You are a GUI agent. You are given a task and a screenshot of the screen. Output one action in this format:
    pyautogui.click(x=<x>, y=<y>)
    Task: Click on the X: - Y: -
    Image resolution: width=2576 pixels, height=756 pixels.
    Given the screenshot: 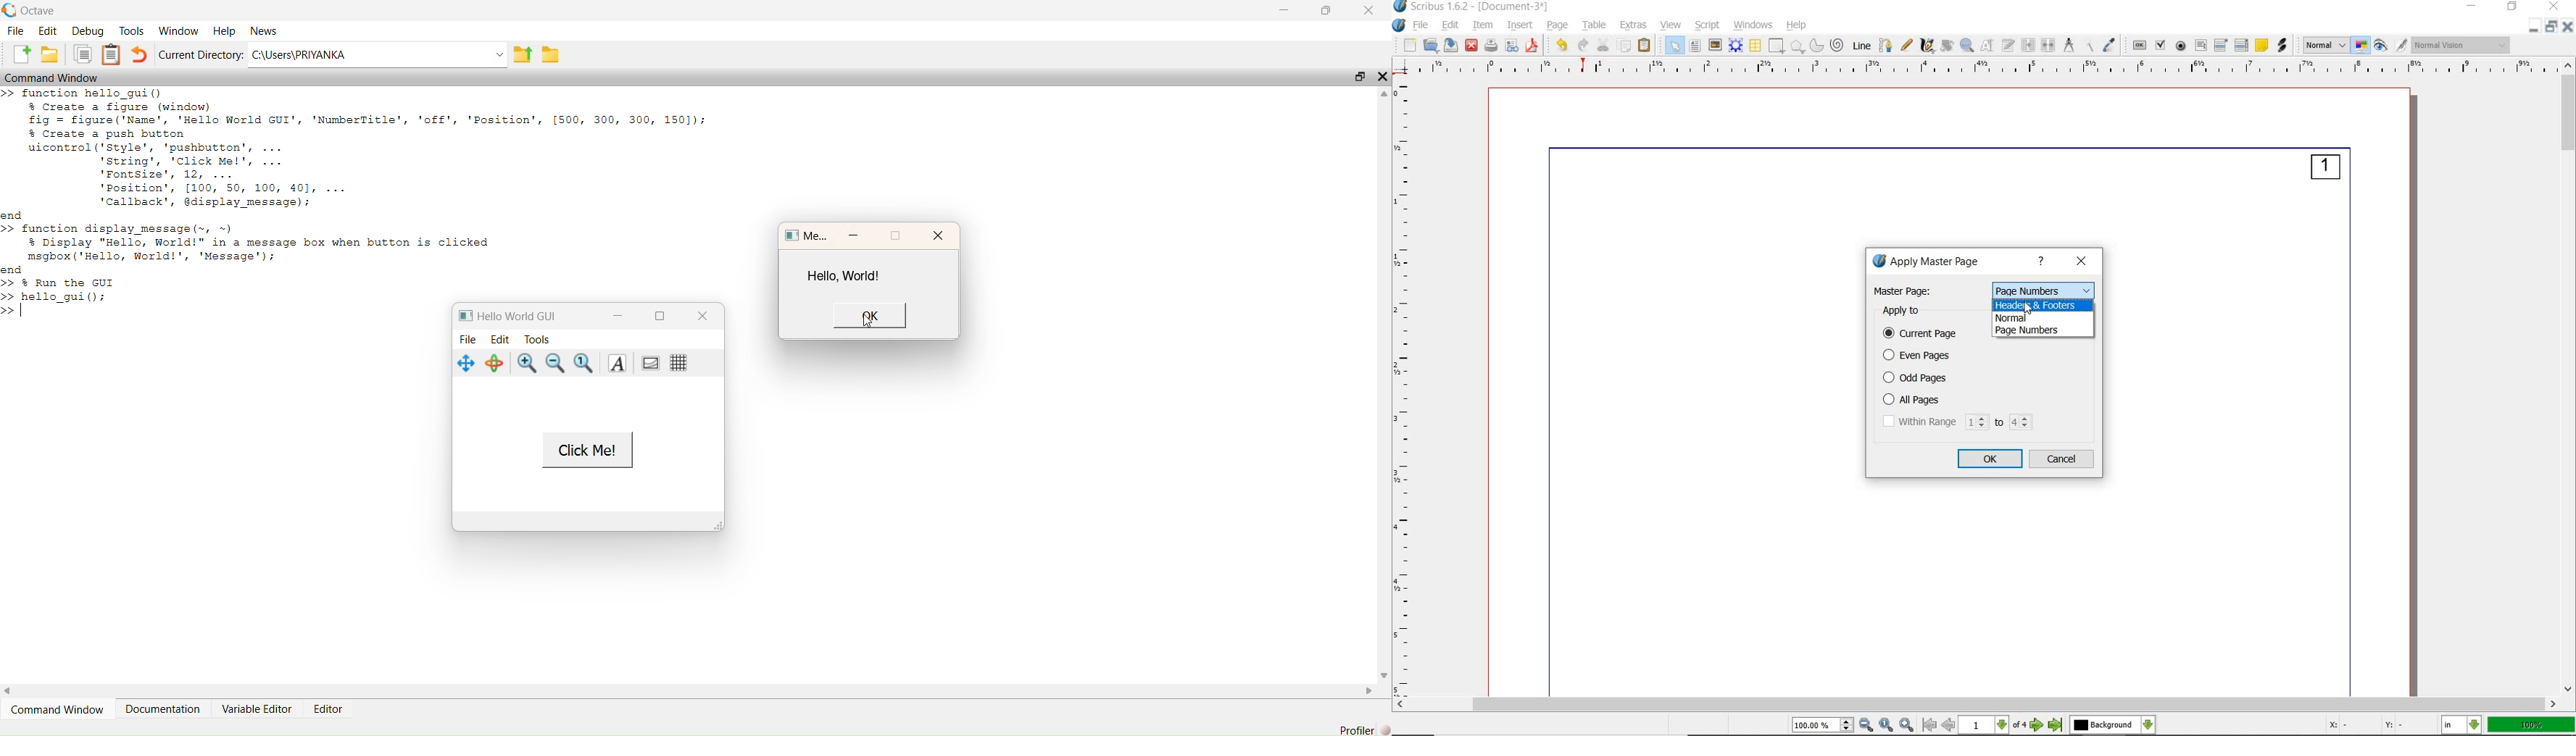 What is the action you would take?
    pyautogui.click(x=2366, y=726)
    